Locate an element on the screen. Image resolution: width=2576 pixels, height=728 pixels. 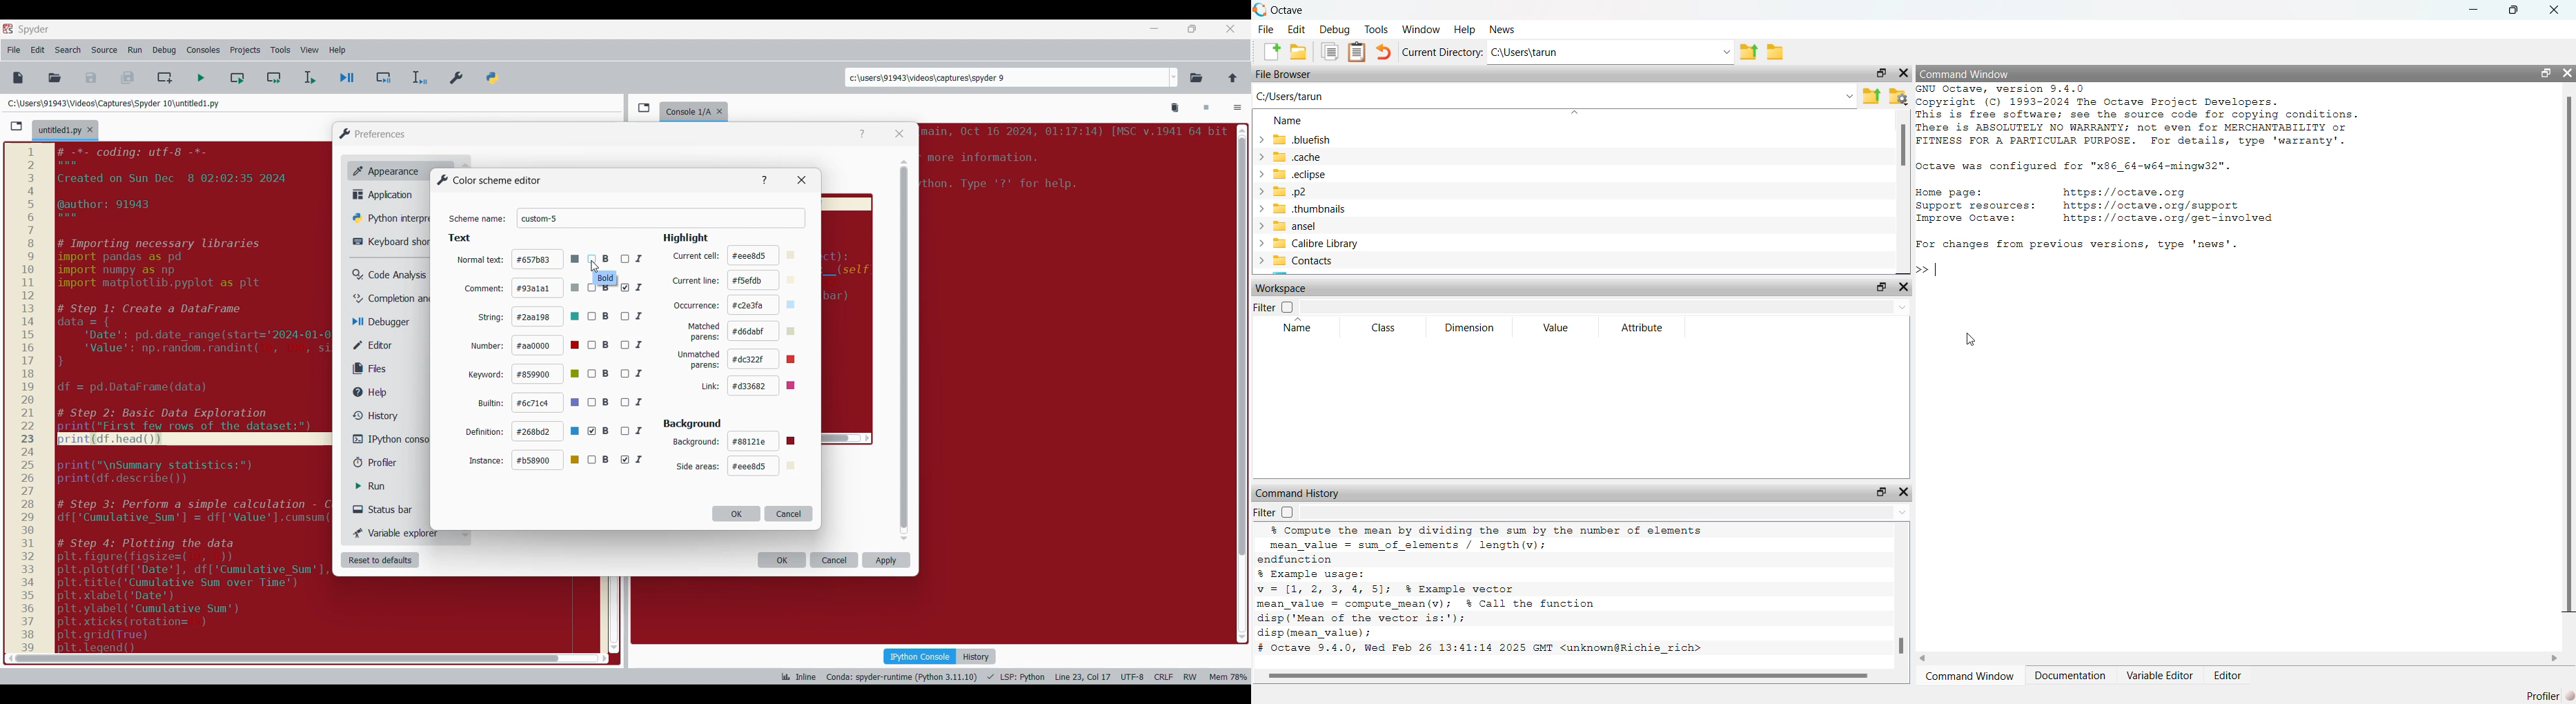
Software logo is located at coordinates (8, 28).